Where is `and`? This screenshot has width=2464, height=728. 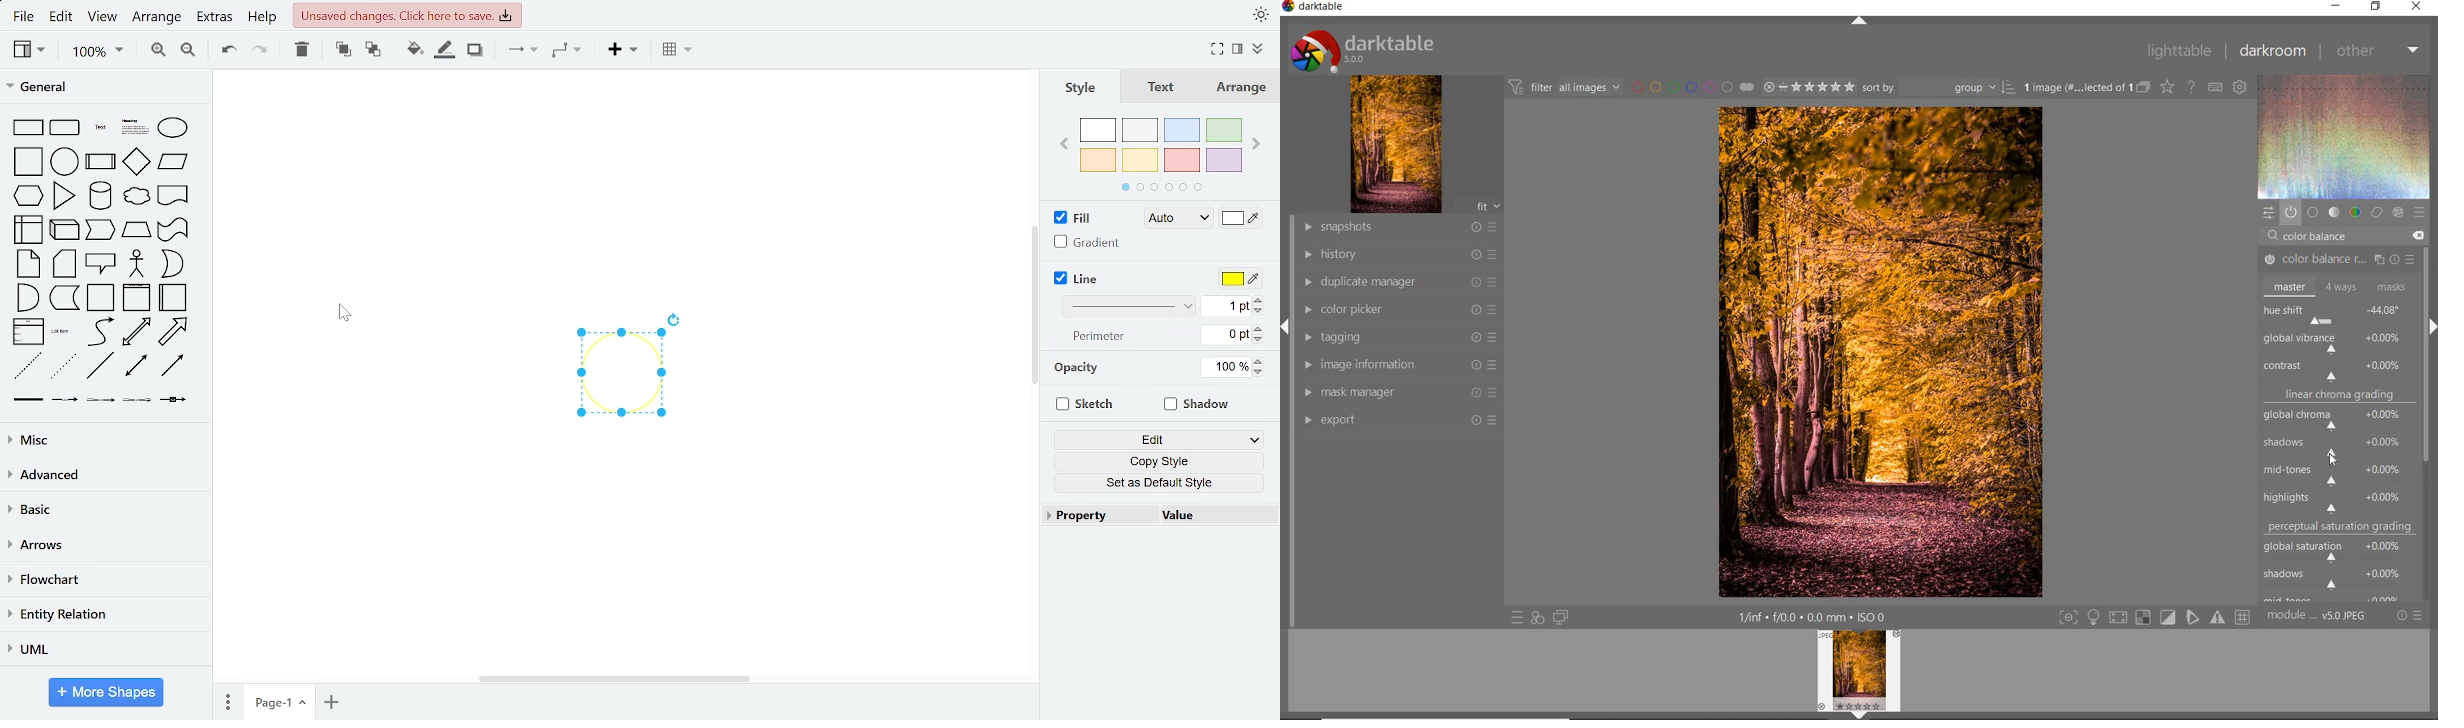 and is located at coordinates (27, 297).